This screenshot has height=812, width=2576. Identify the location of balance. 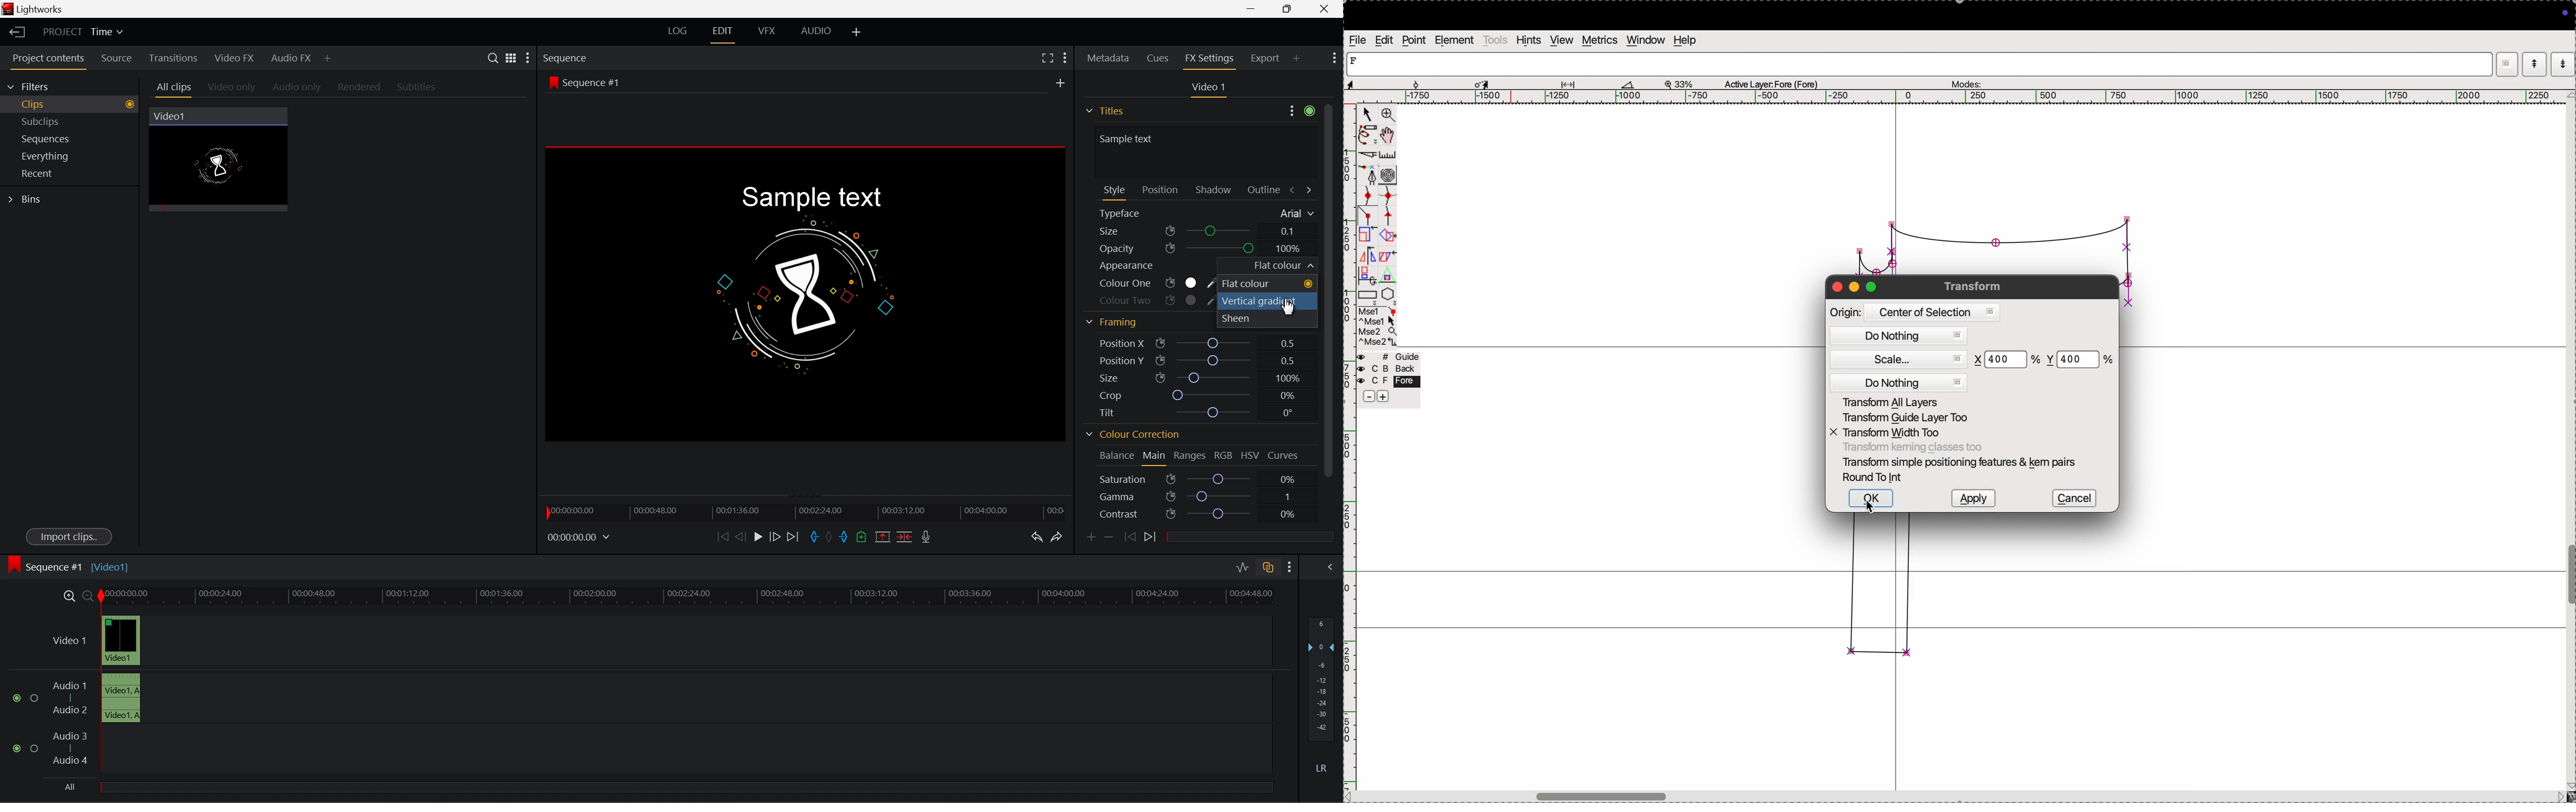
(1112, 453).